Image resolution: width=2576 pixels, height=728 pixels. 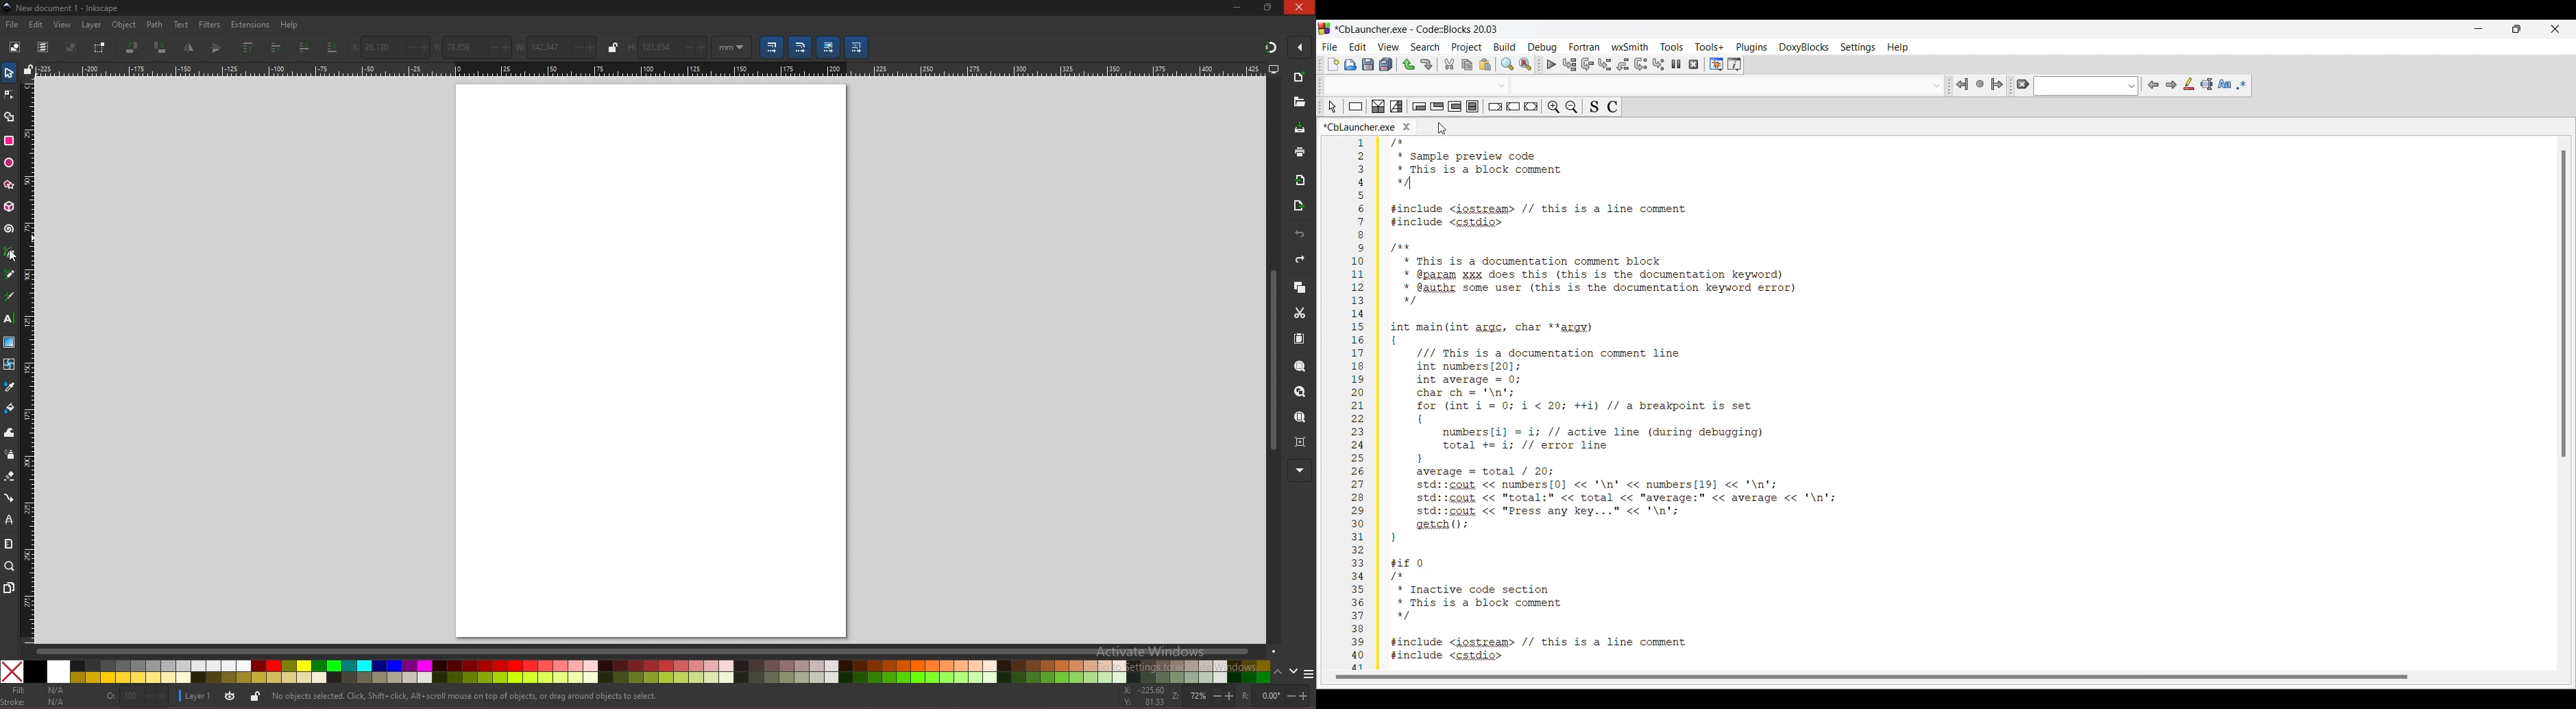 I want to click on wxSmith menu, so click(x=1630, y=47).